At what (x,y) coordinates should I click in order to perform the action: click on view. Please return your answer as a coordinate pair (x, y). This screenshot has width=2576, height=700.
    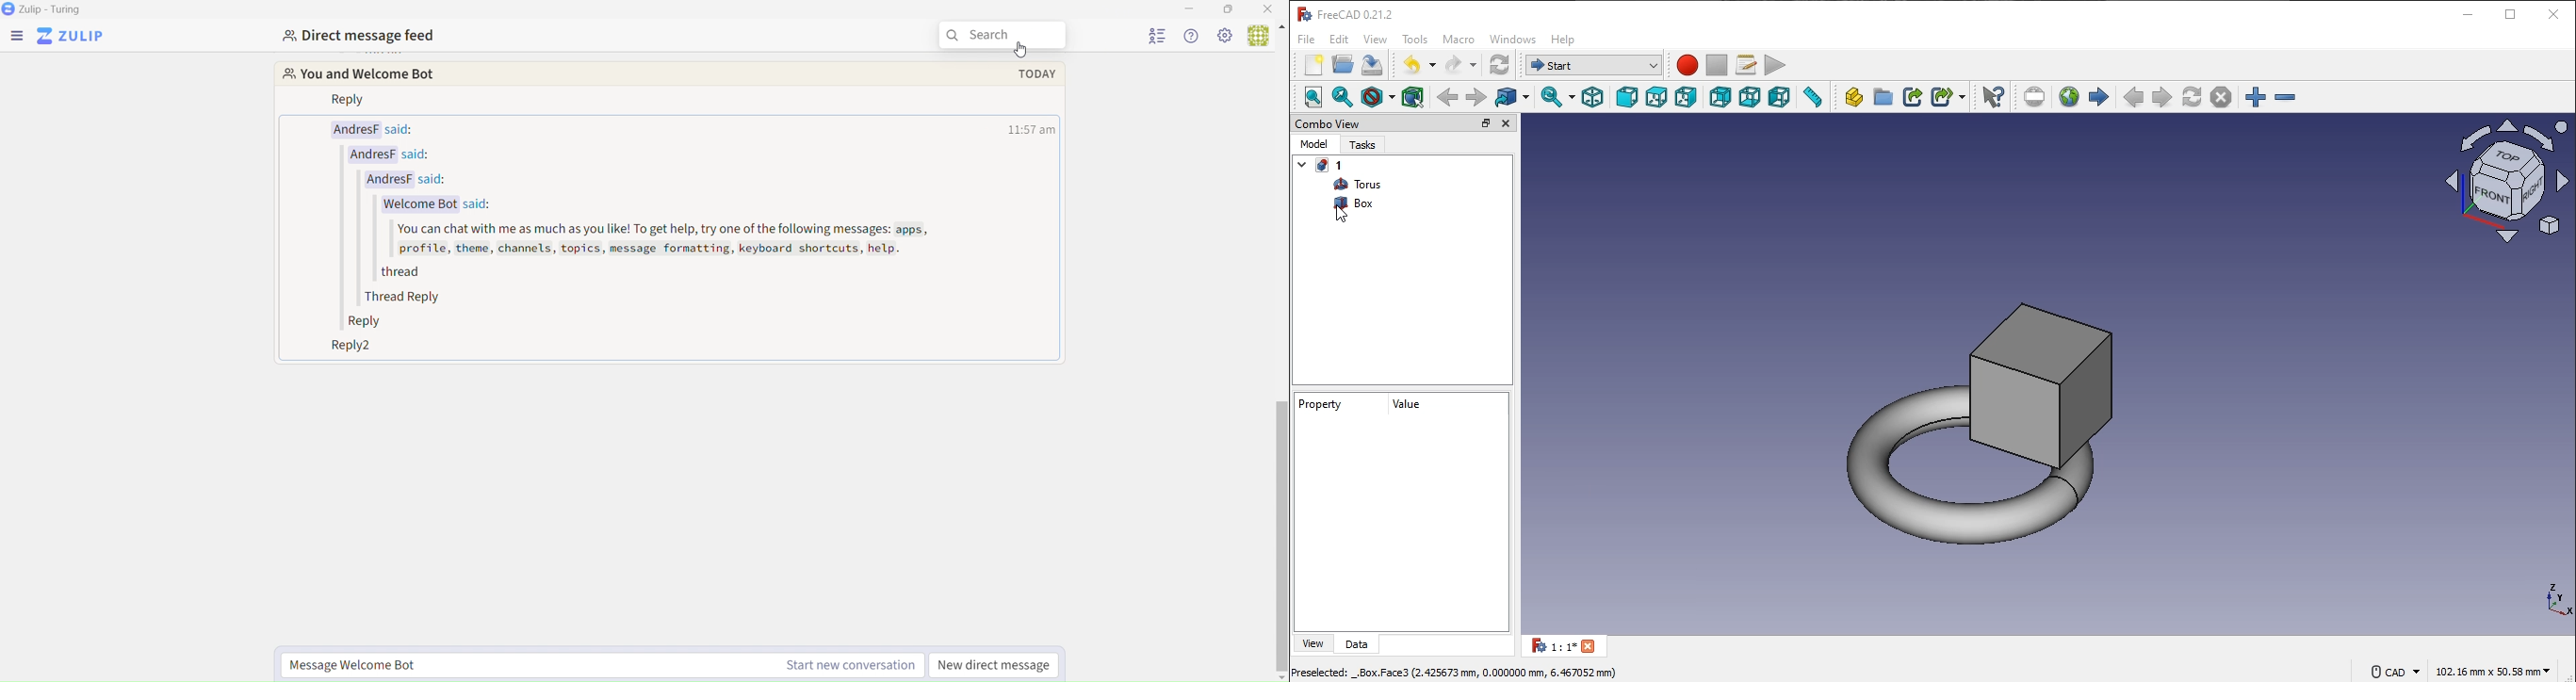
    Looking at the image, I should click on (1313, 644).